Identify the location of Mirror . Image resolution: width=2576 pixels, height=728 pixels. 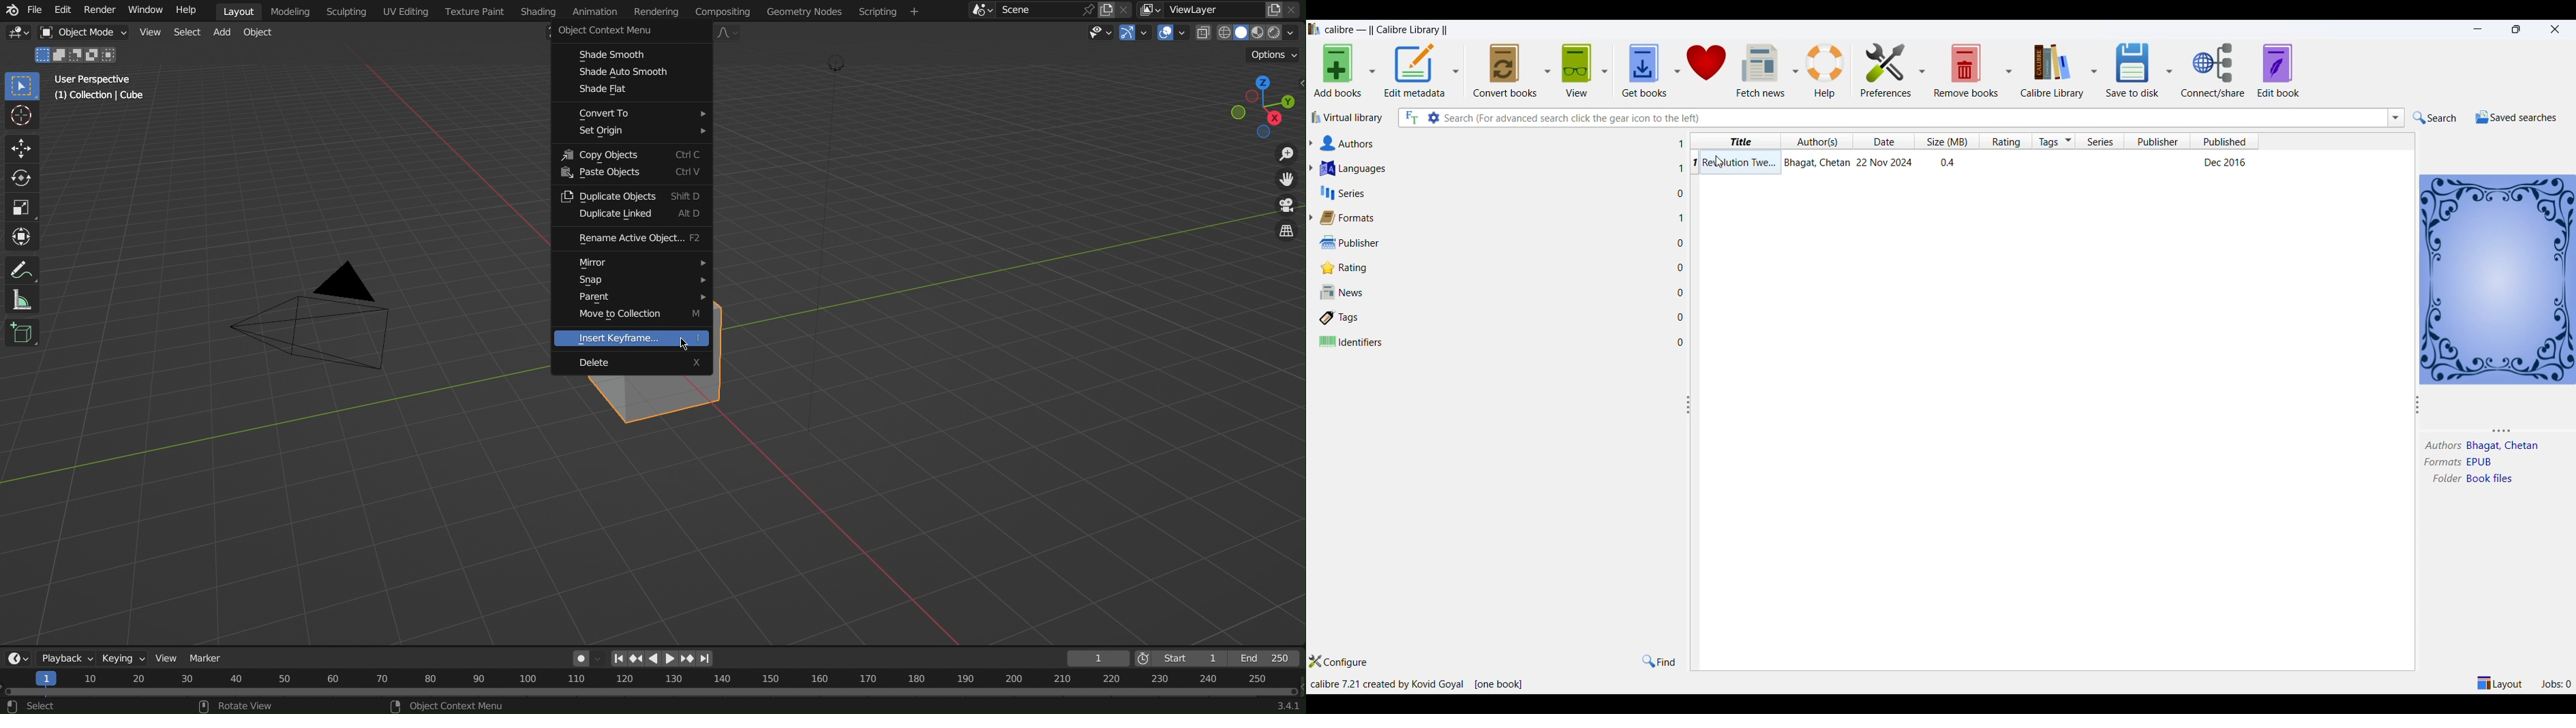
(631, 260).